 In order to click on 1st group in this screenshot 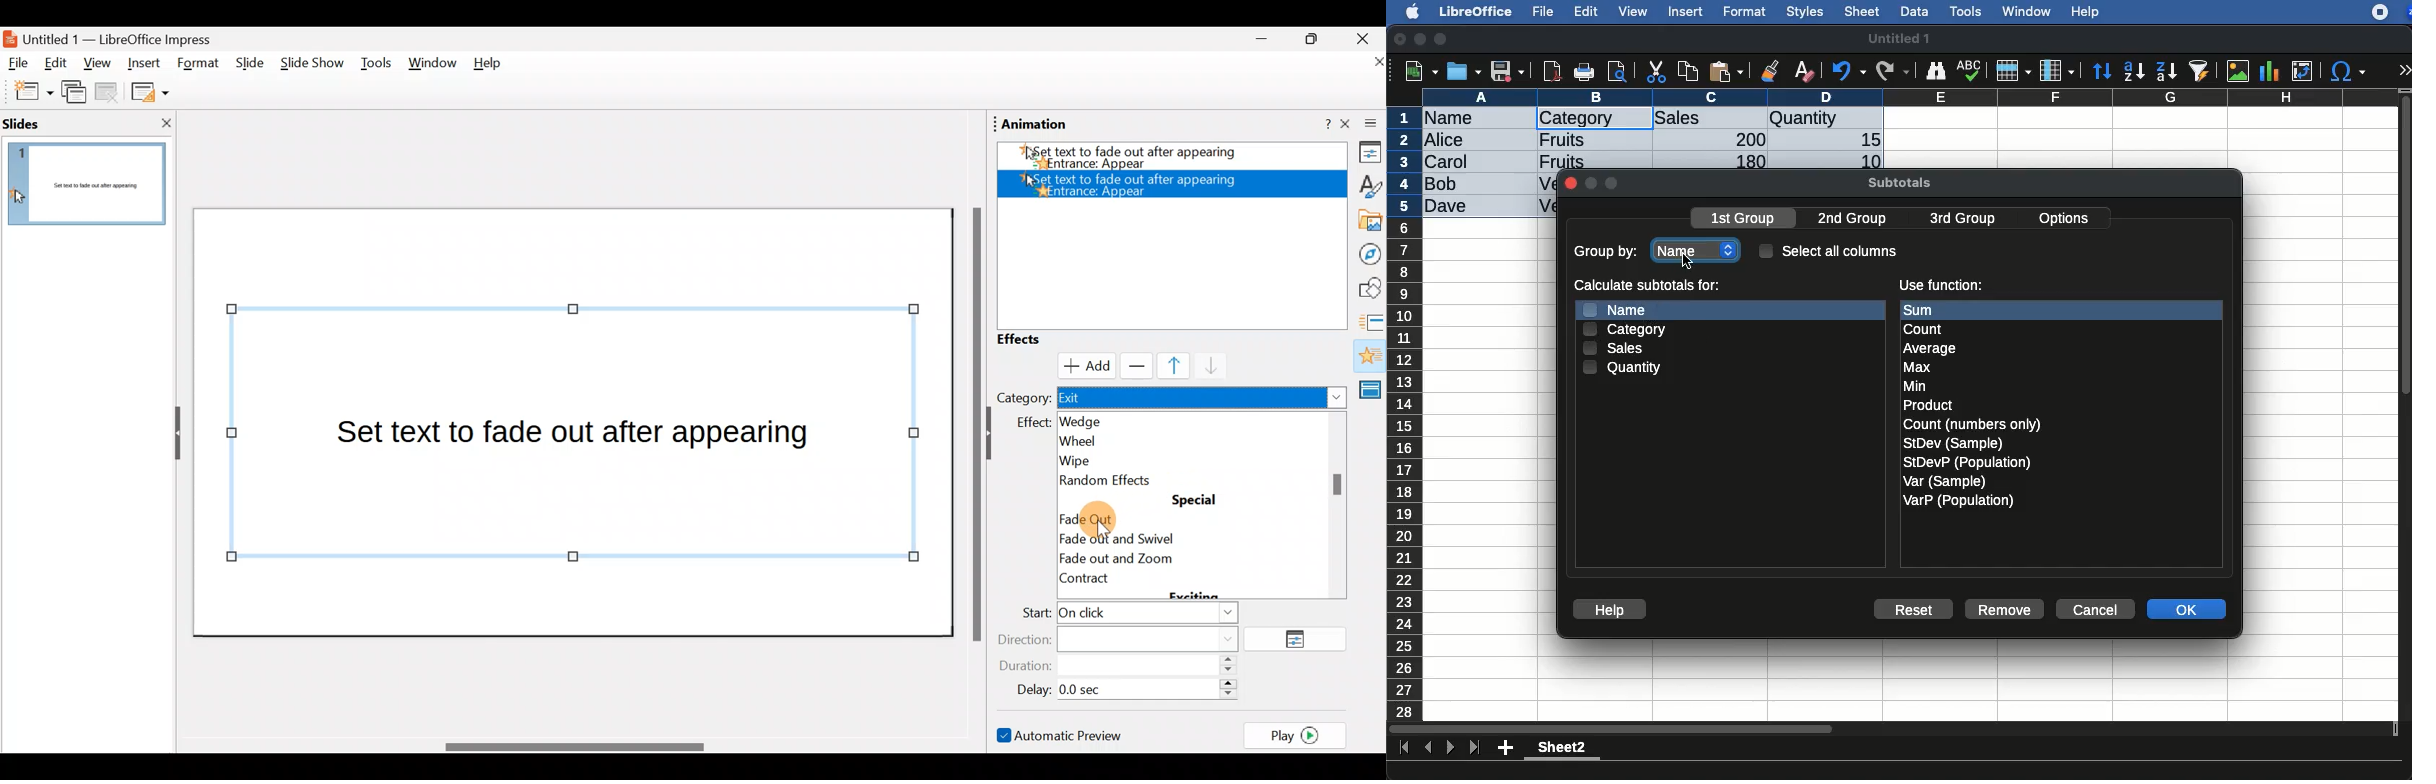, I will do `click(1745, 220)`.